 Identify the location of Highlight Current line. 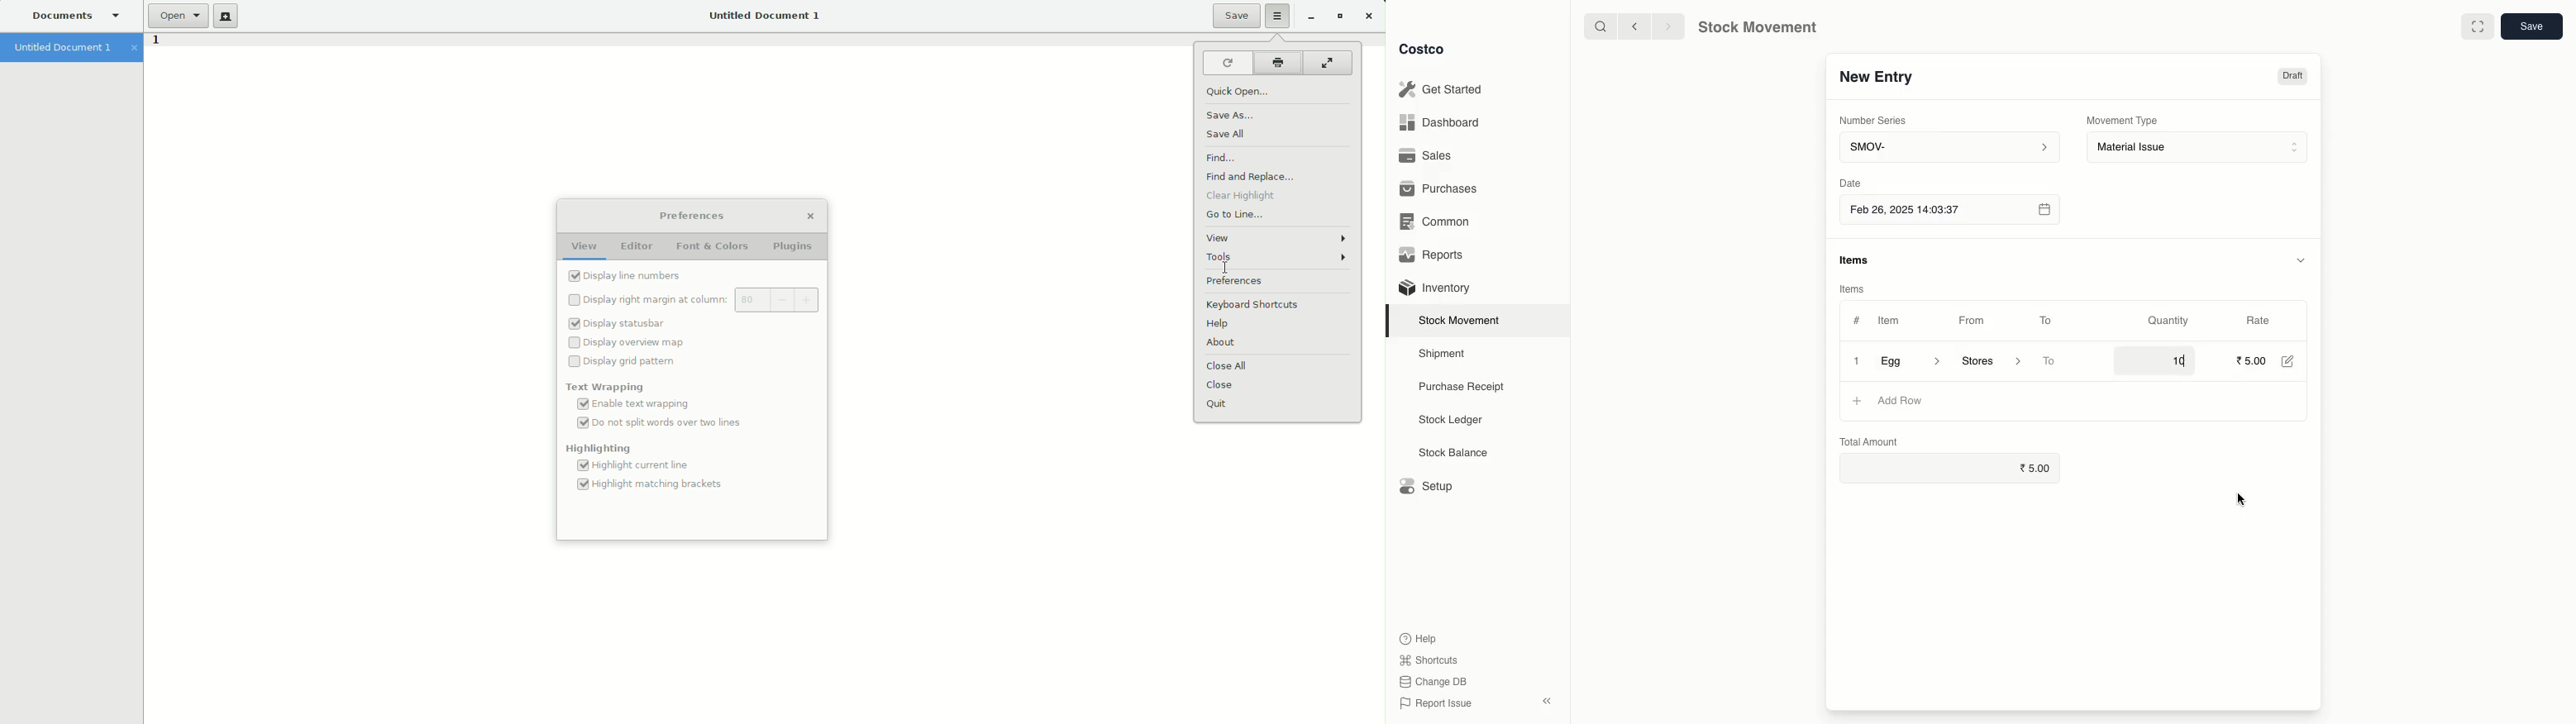
(631, 466).